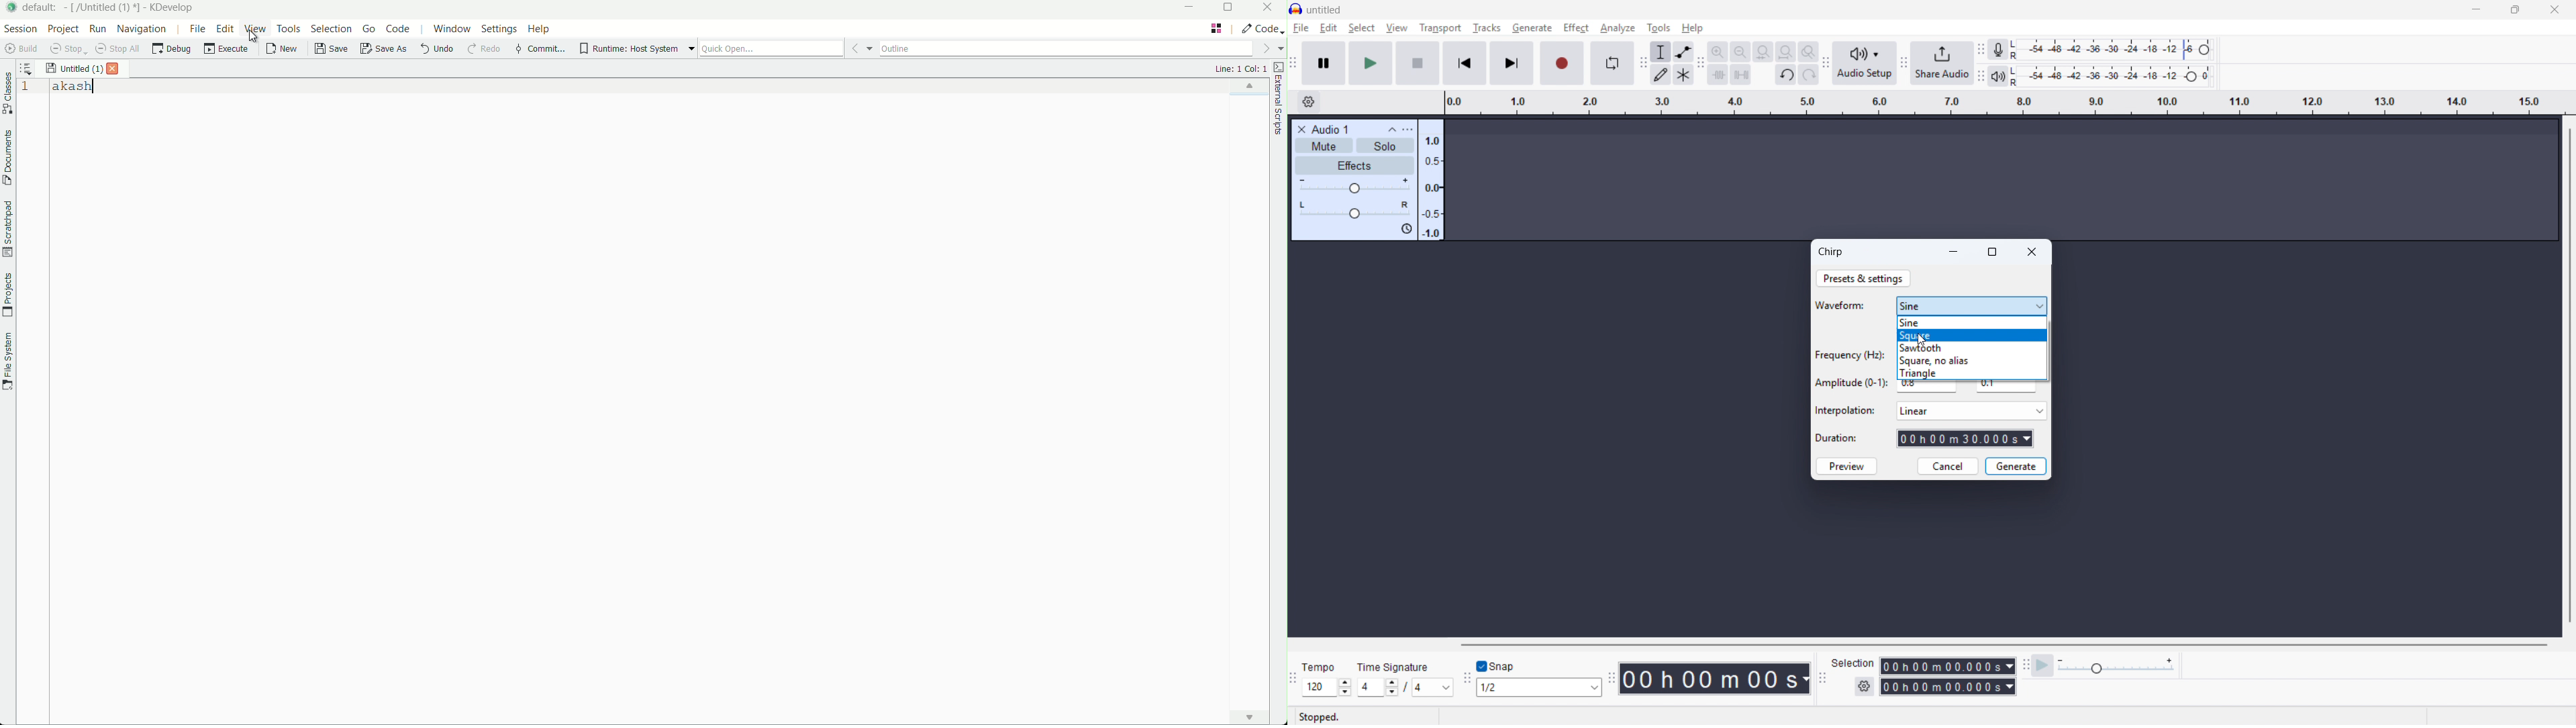  What do you see at coordinates (1395, 667) in the screenshot?
I see `Time signature` at bounding box center [1395, 667].